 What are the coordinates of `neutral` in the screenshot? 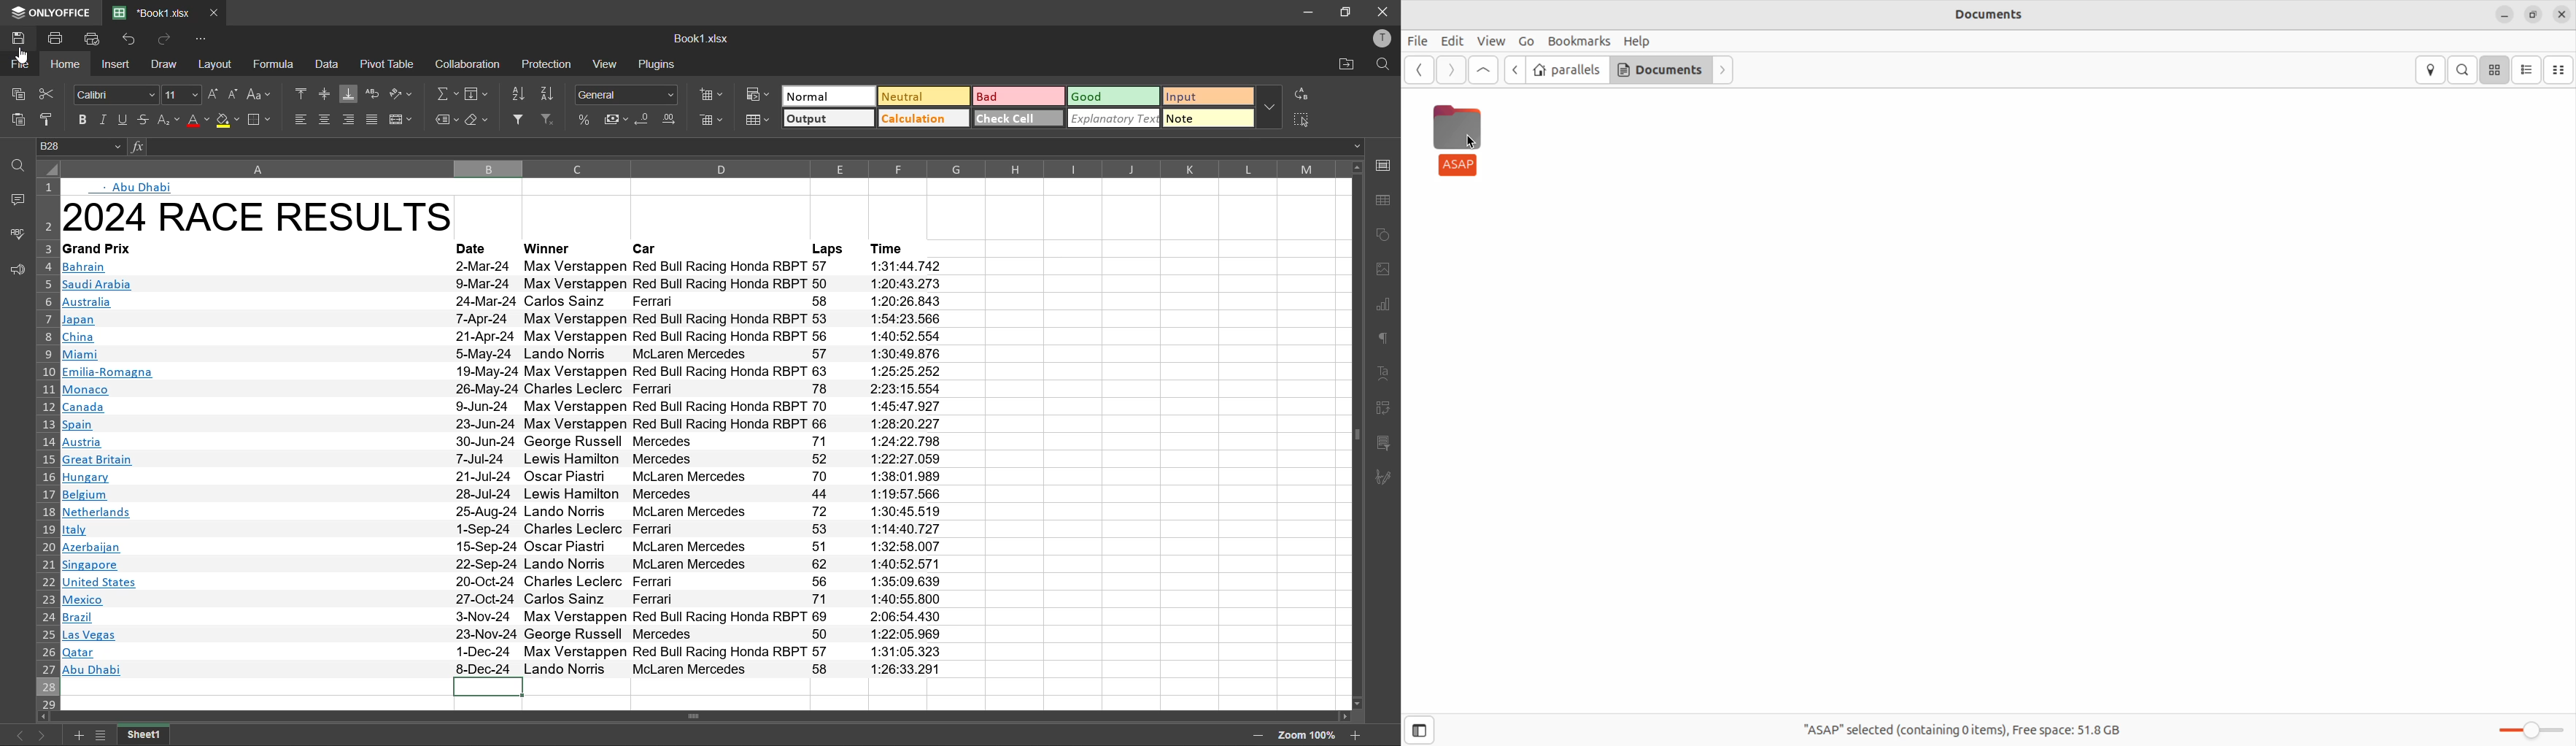 It's located at (924, 96).